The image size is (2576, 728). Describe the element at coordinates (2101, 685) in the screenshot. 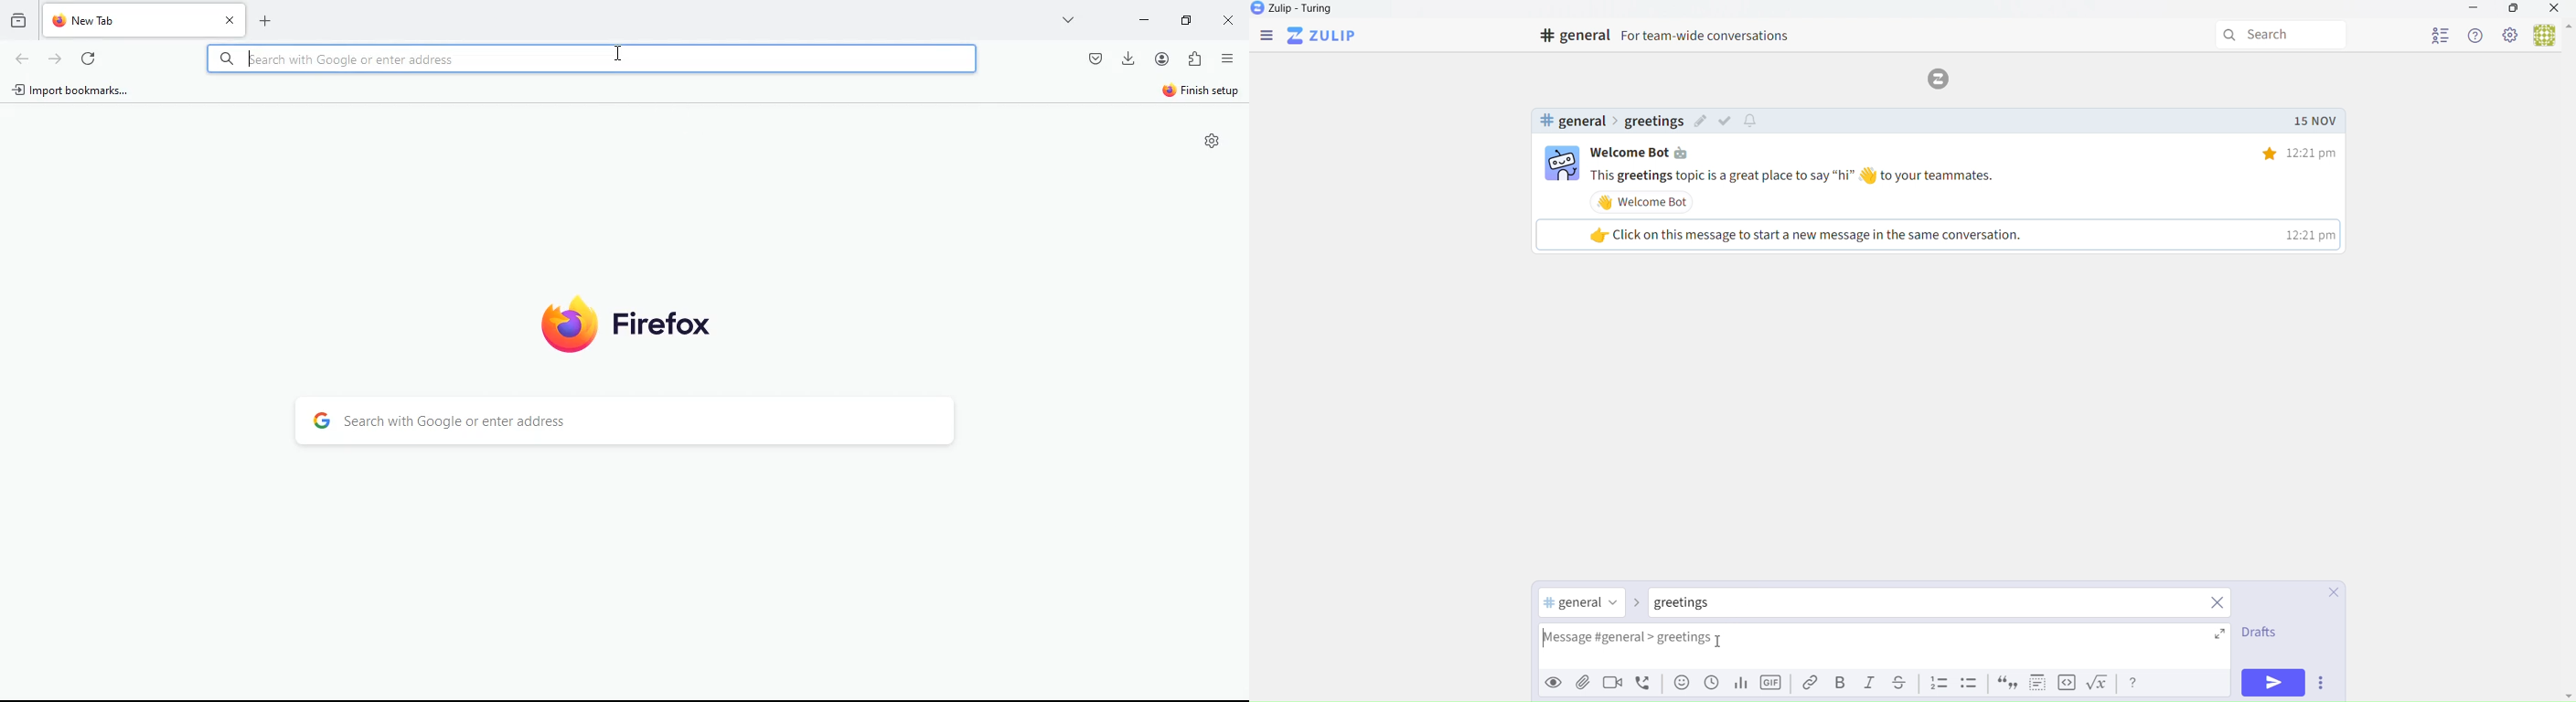

I see `Formula` at that location.